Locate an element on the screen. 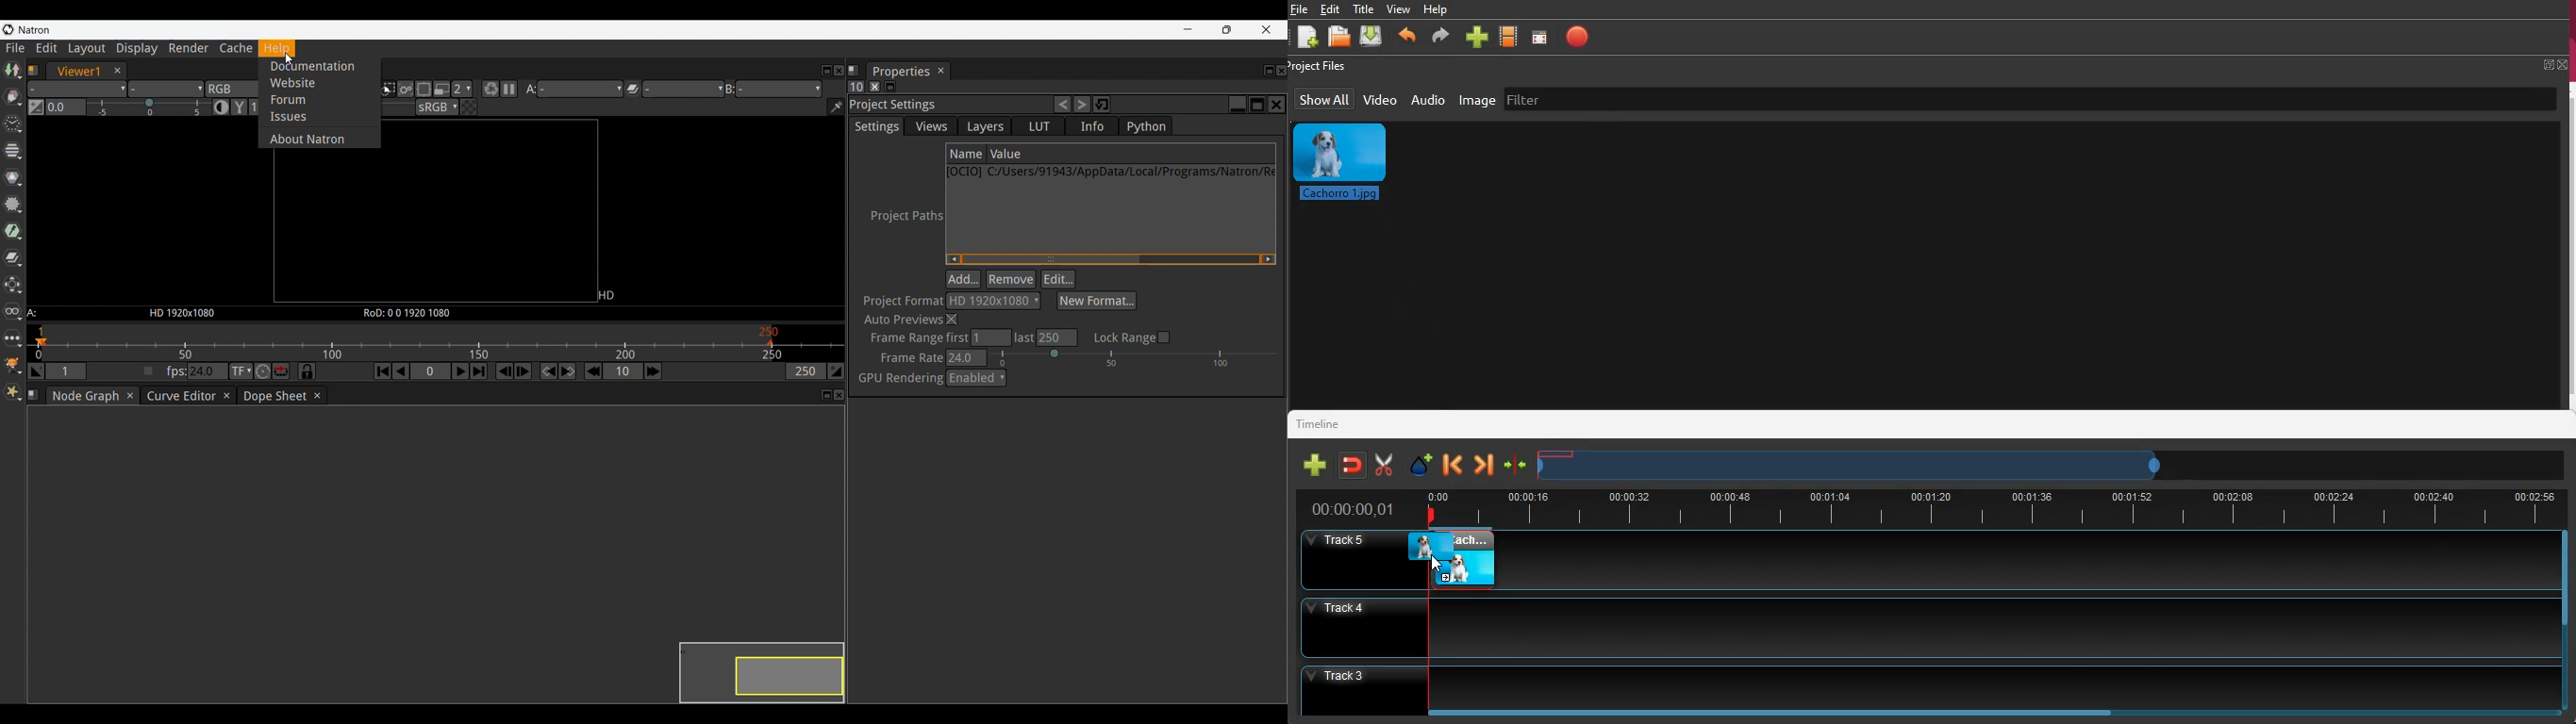 The image size is (2576, 728). Frame Range first : 1 is located at coordinates (938, 337).